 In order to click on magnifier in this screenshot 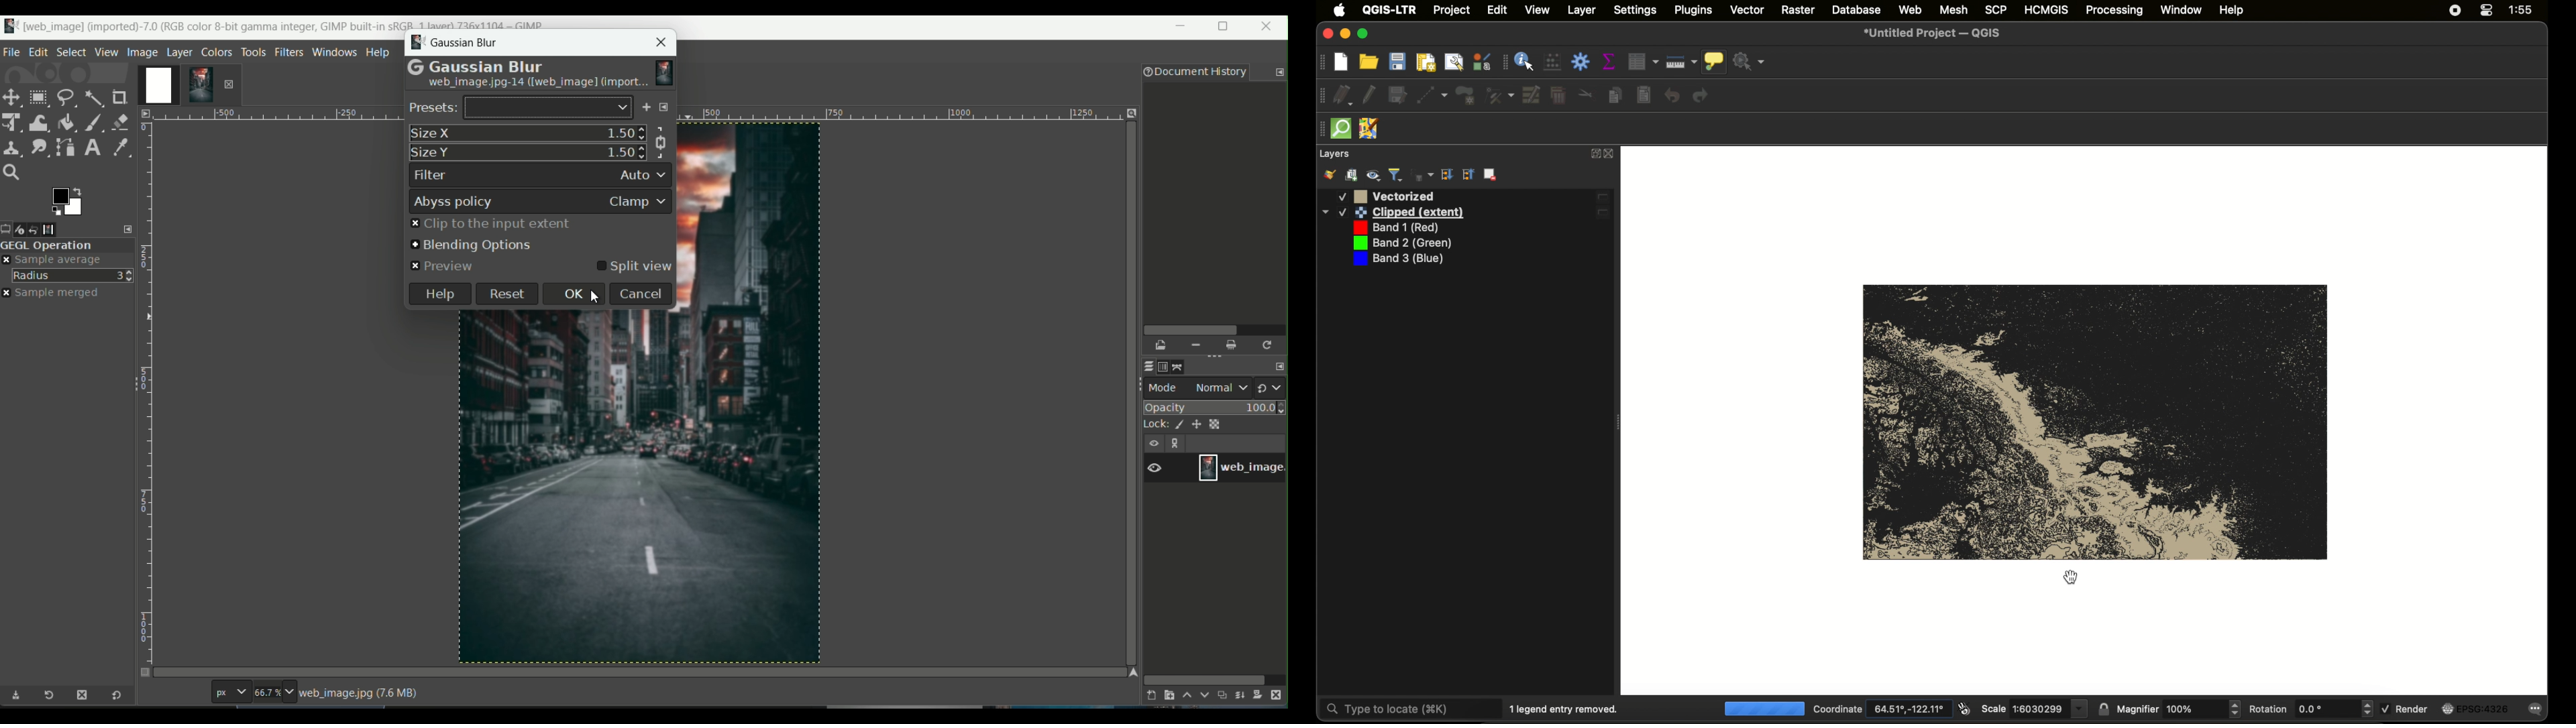, I will do `click(2178, 709)`.